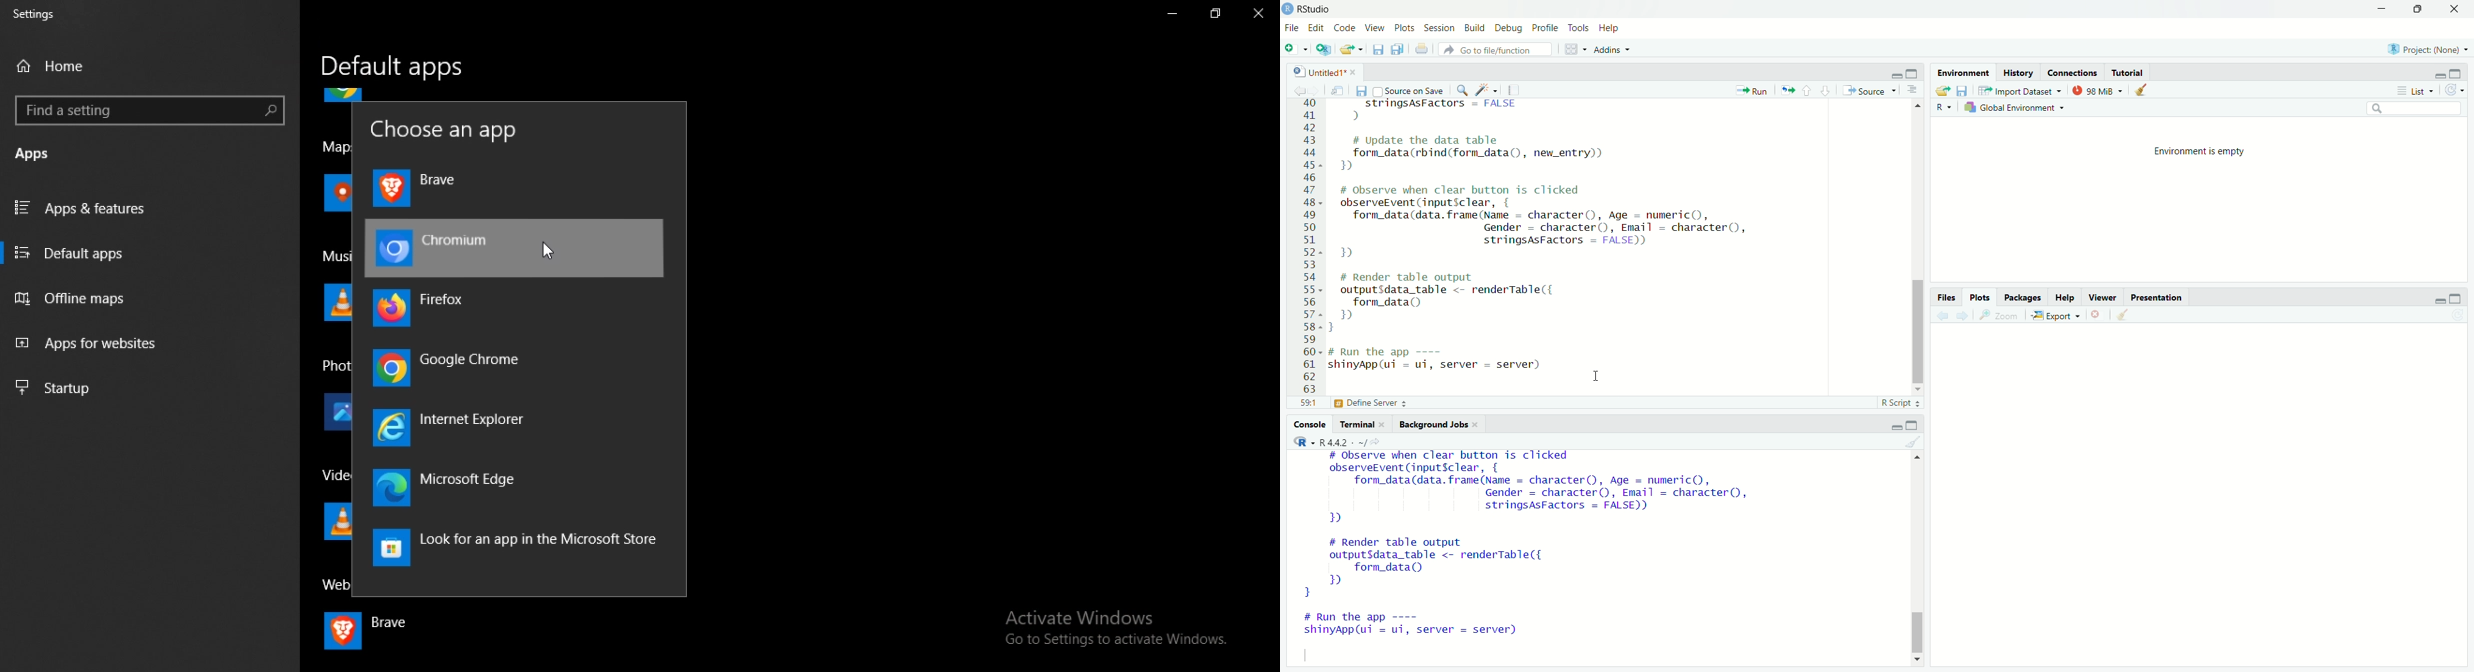 The width and height of the screenshot is (2492, 672). Describe the element at coordinates (1918, 251) in the screenshot. I see `scrollbar` at that location.